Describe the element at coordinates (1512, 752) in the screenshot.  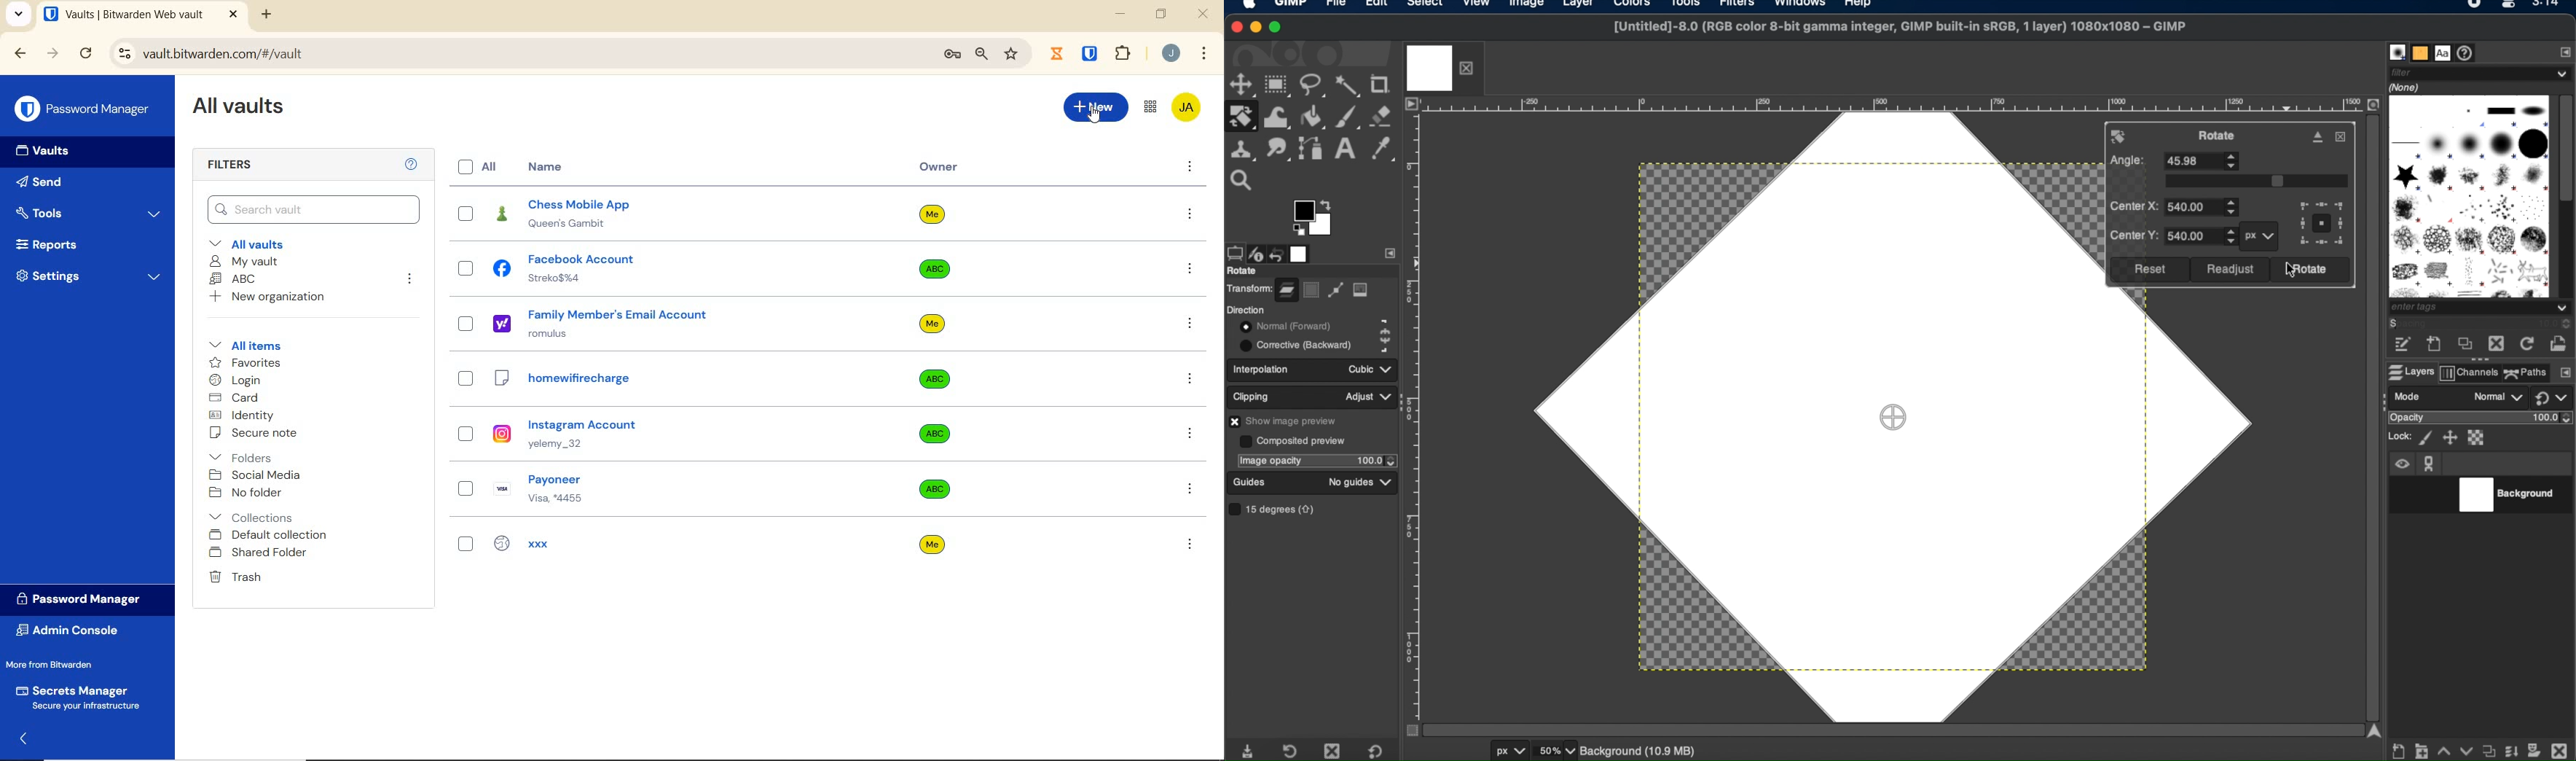
I see `units of measurement` at that location.